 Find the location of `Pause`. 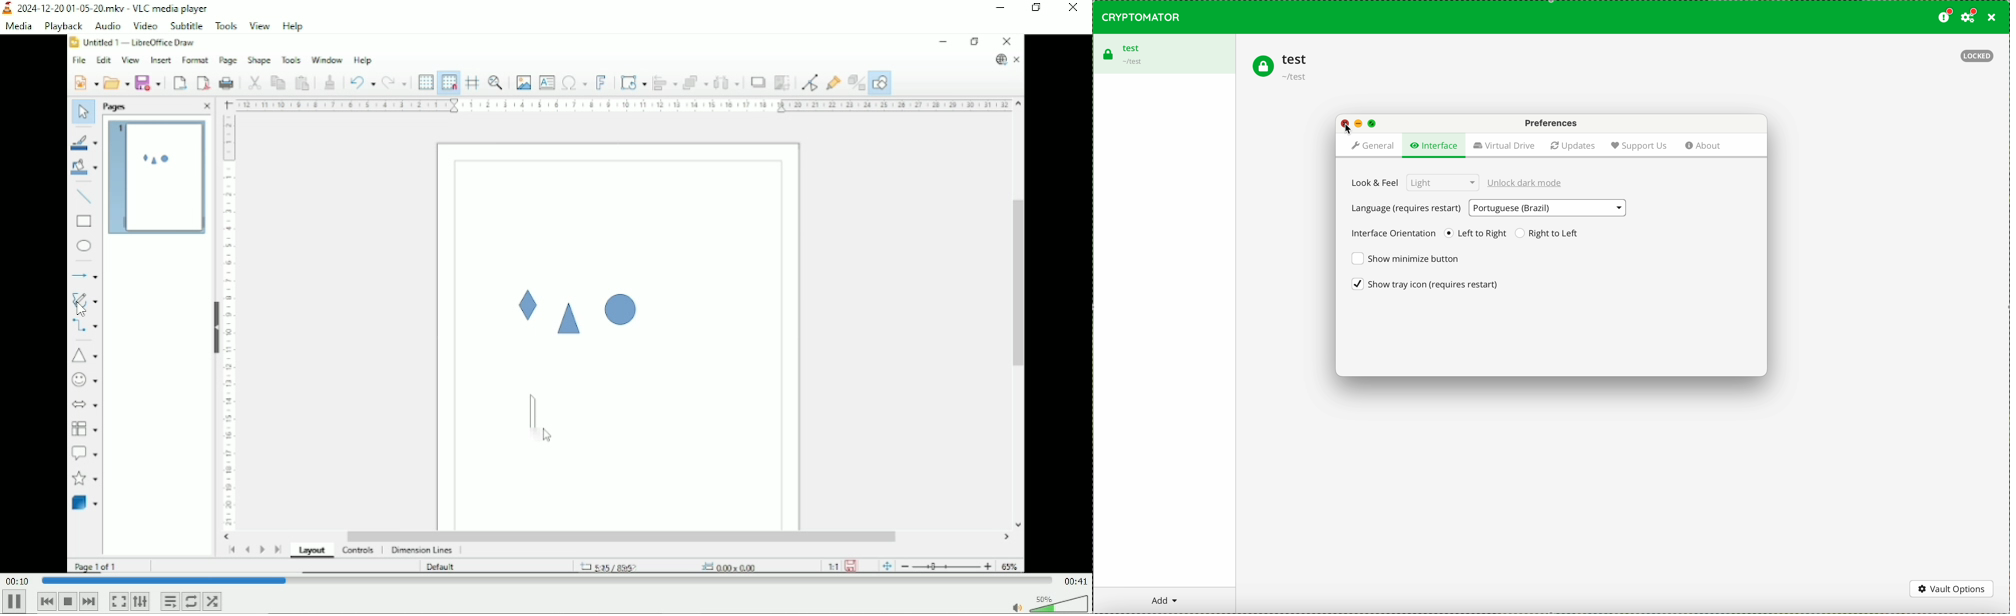

Pause is located at coordinates (14, 602).